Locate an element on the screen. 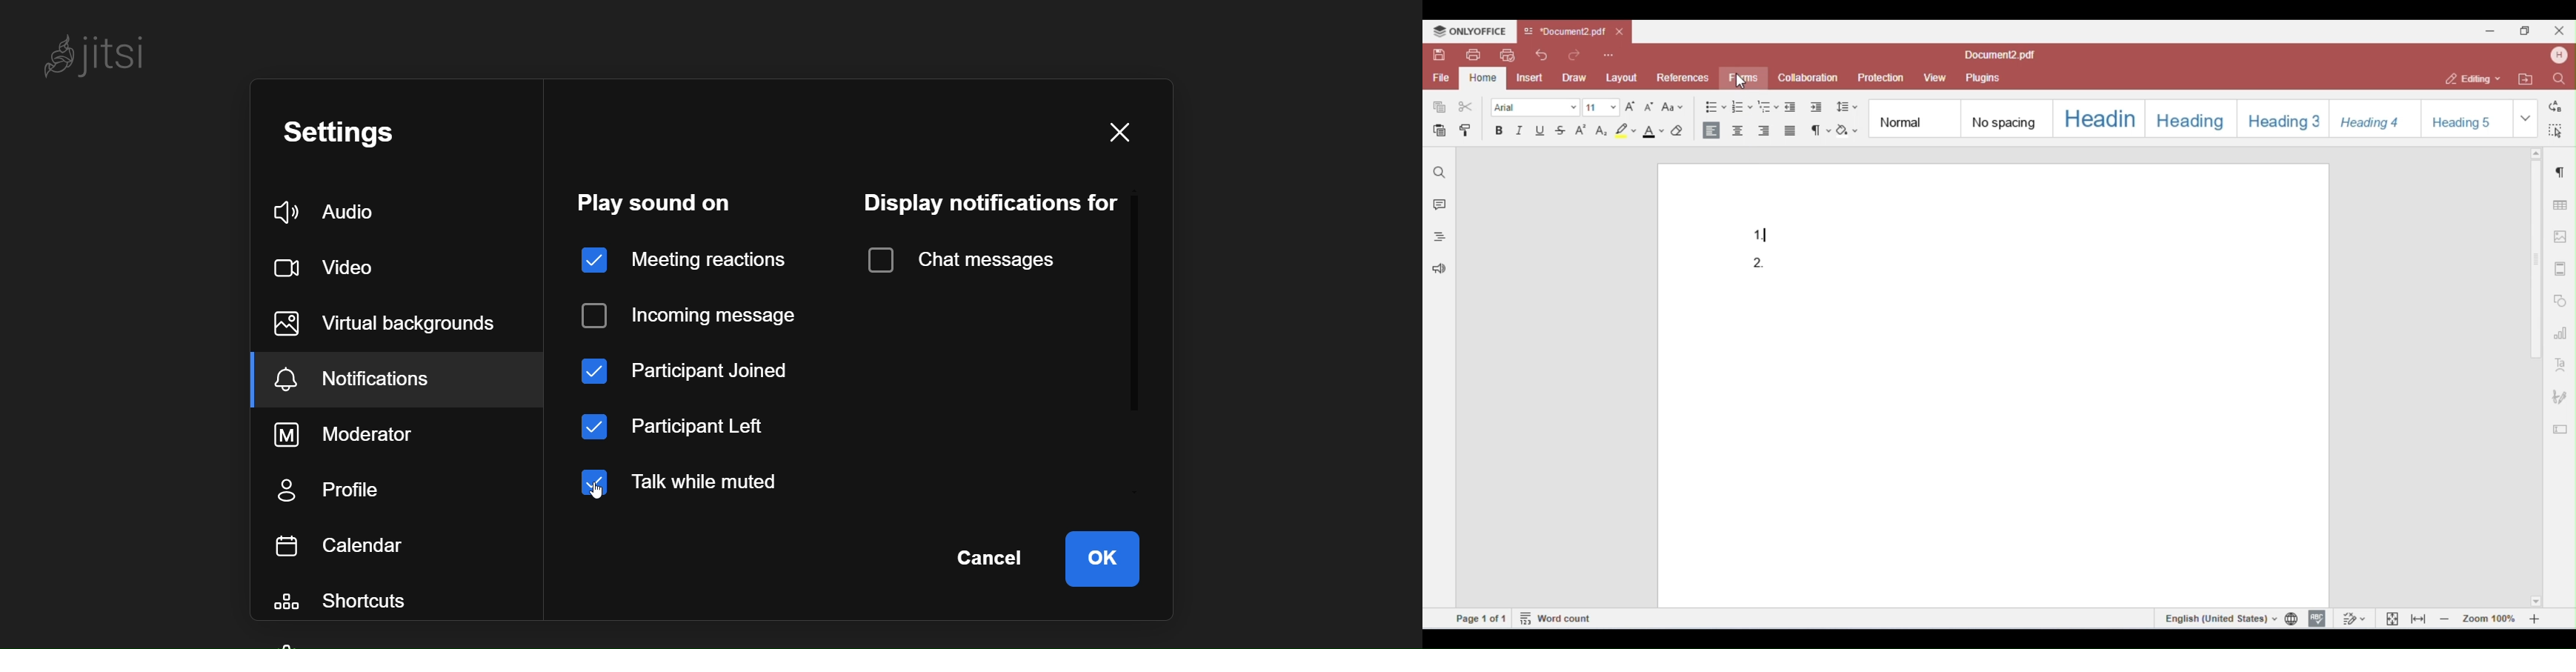 The width and height of the screenshot is (2576, 672). meeting reaction is located at coordinates (677, 256).